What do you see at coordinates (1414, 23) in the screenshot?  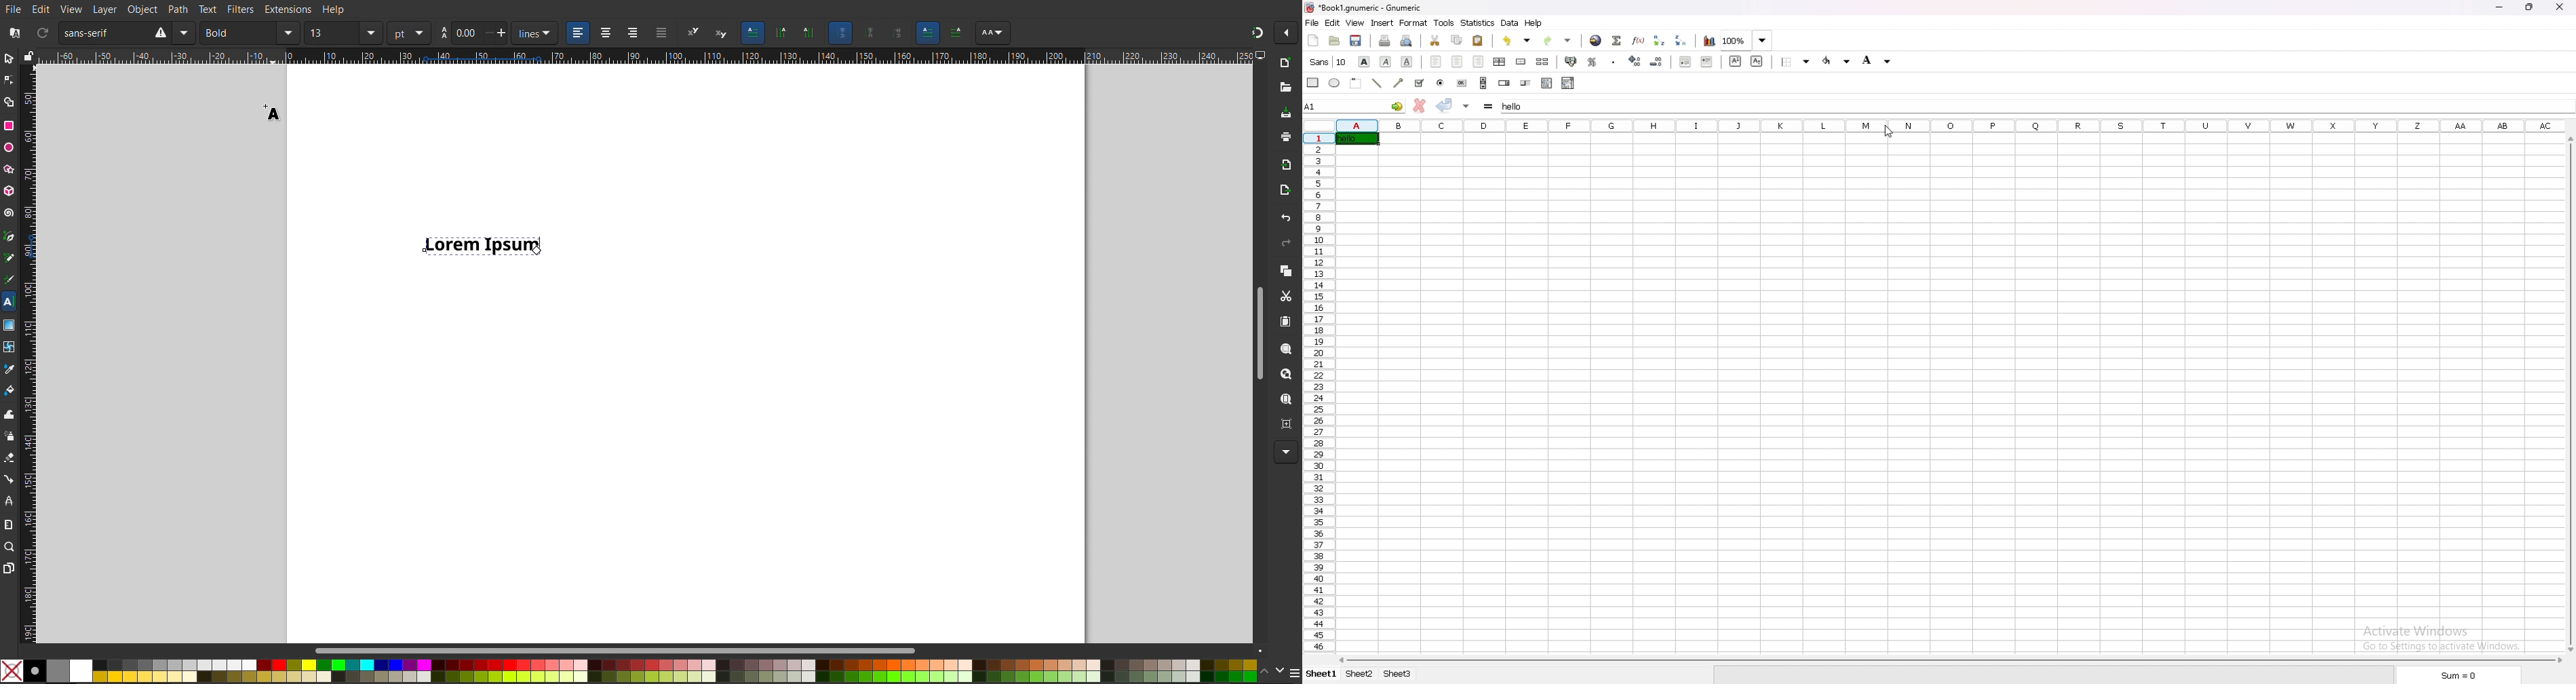 I see `format` at bounding box center [1414, 23].